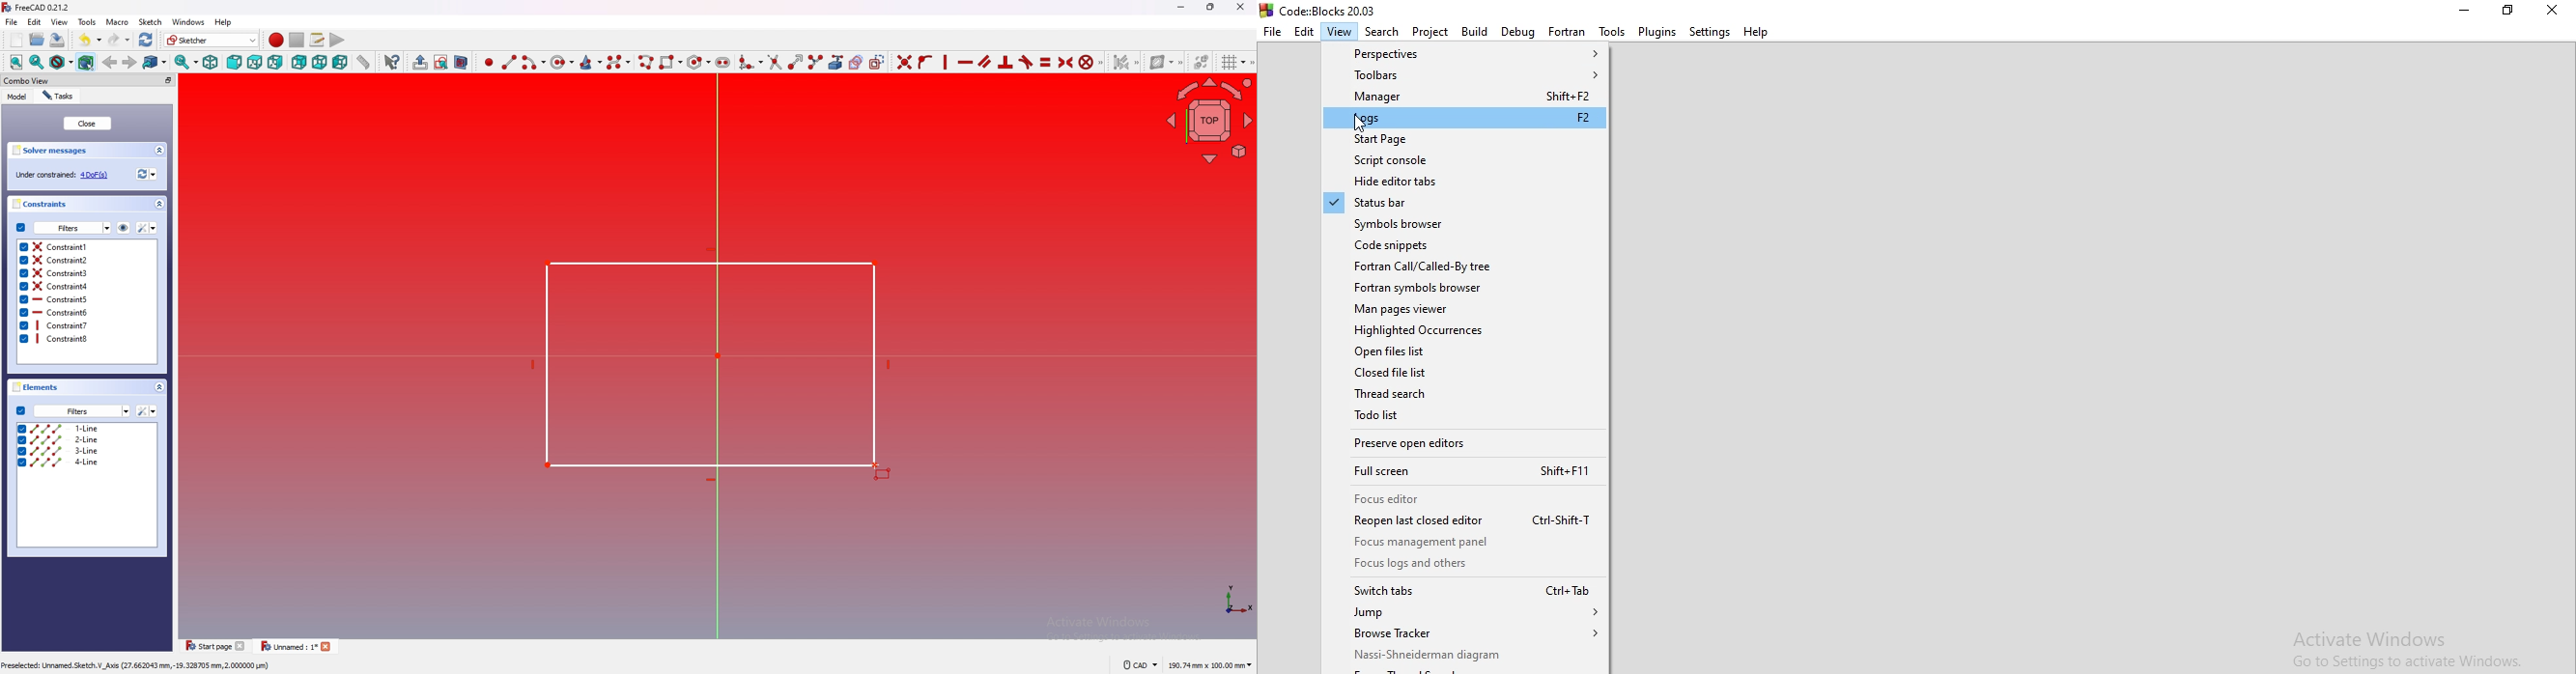  Describe the element at coordinates (671, 62) in the screenshot. I see `create rectangle` at that location.